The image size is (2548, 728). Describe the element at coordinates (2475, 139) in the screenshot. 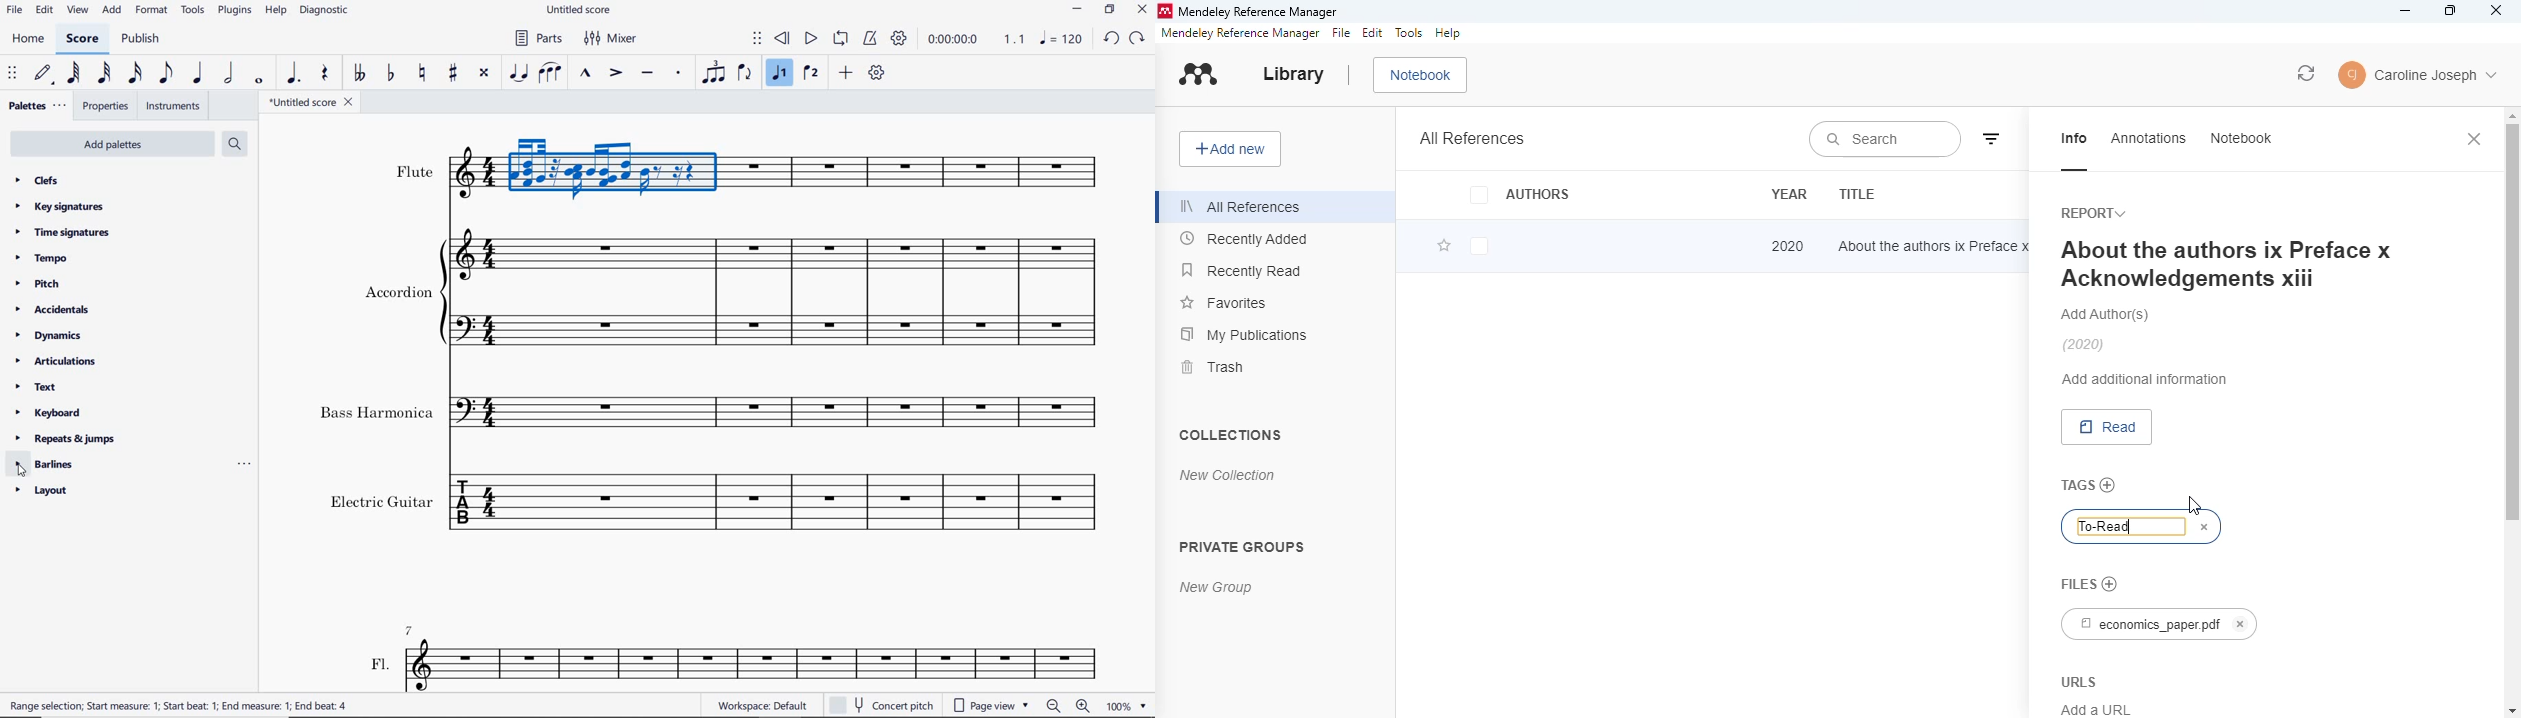

I see `close` at that location.